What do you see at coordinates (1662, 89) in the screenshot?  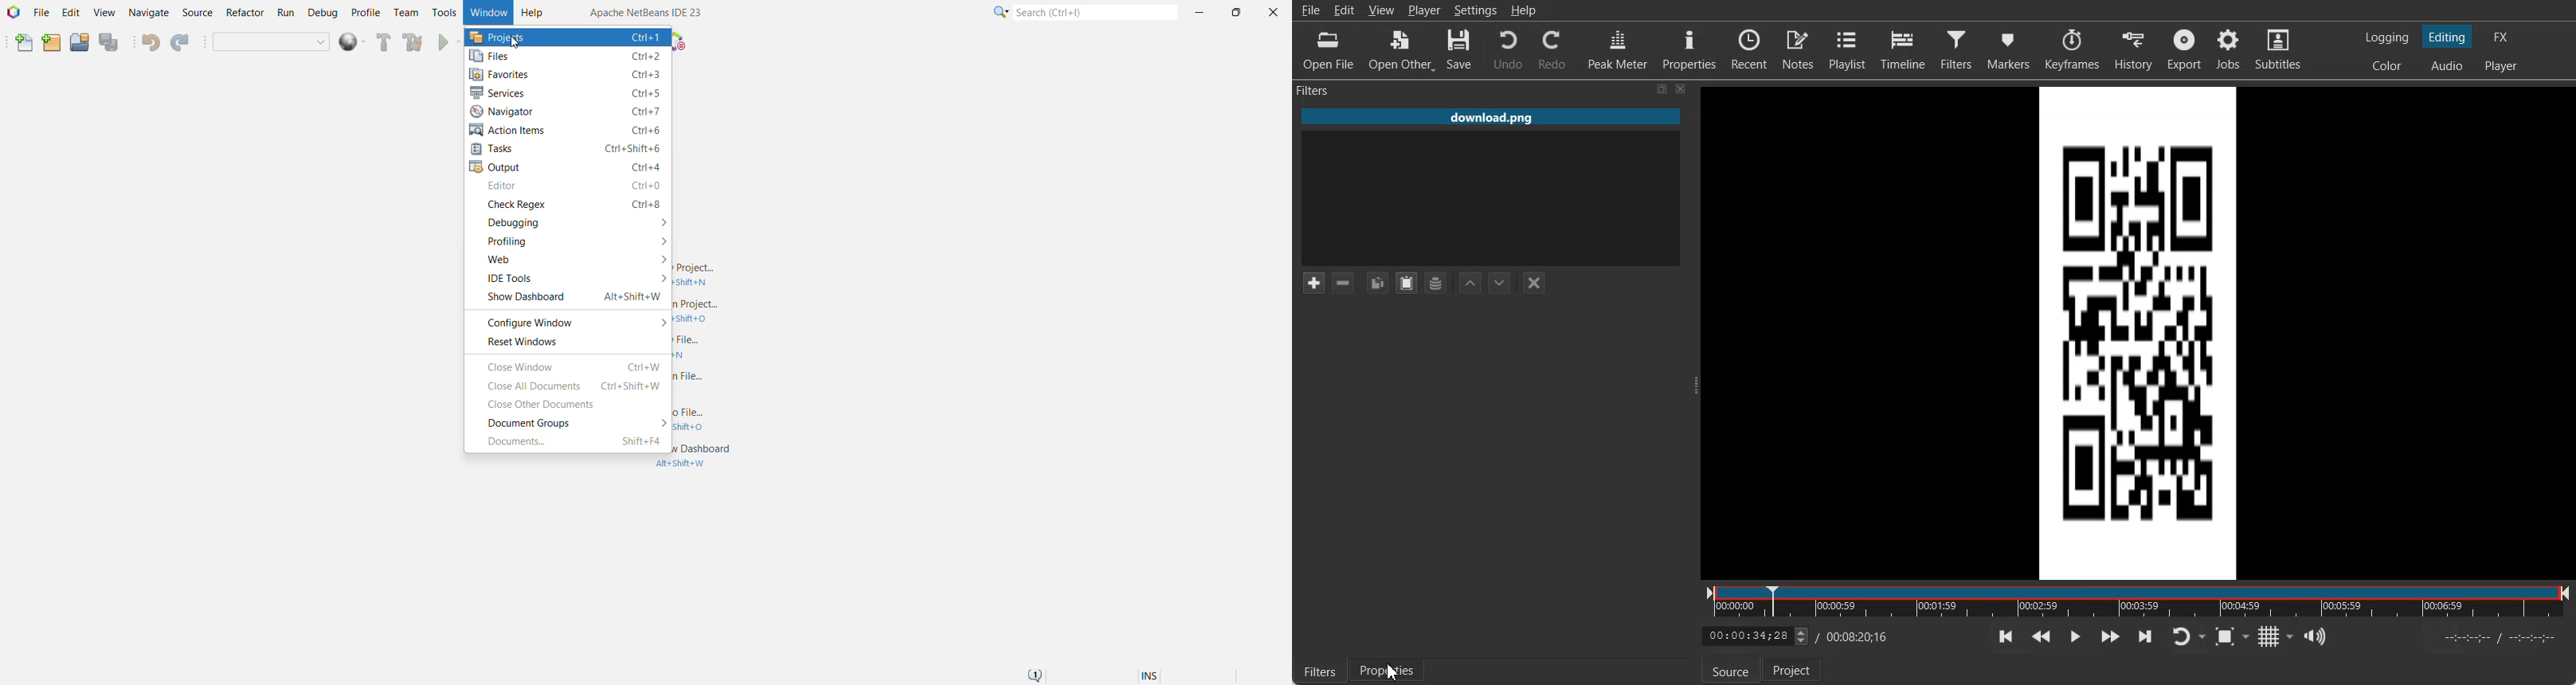 I see `Maximize` at bounding box center [1662, 89].